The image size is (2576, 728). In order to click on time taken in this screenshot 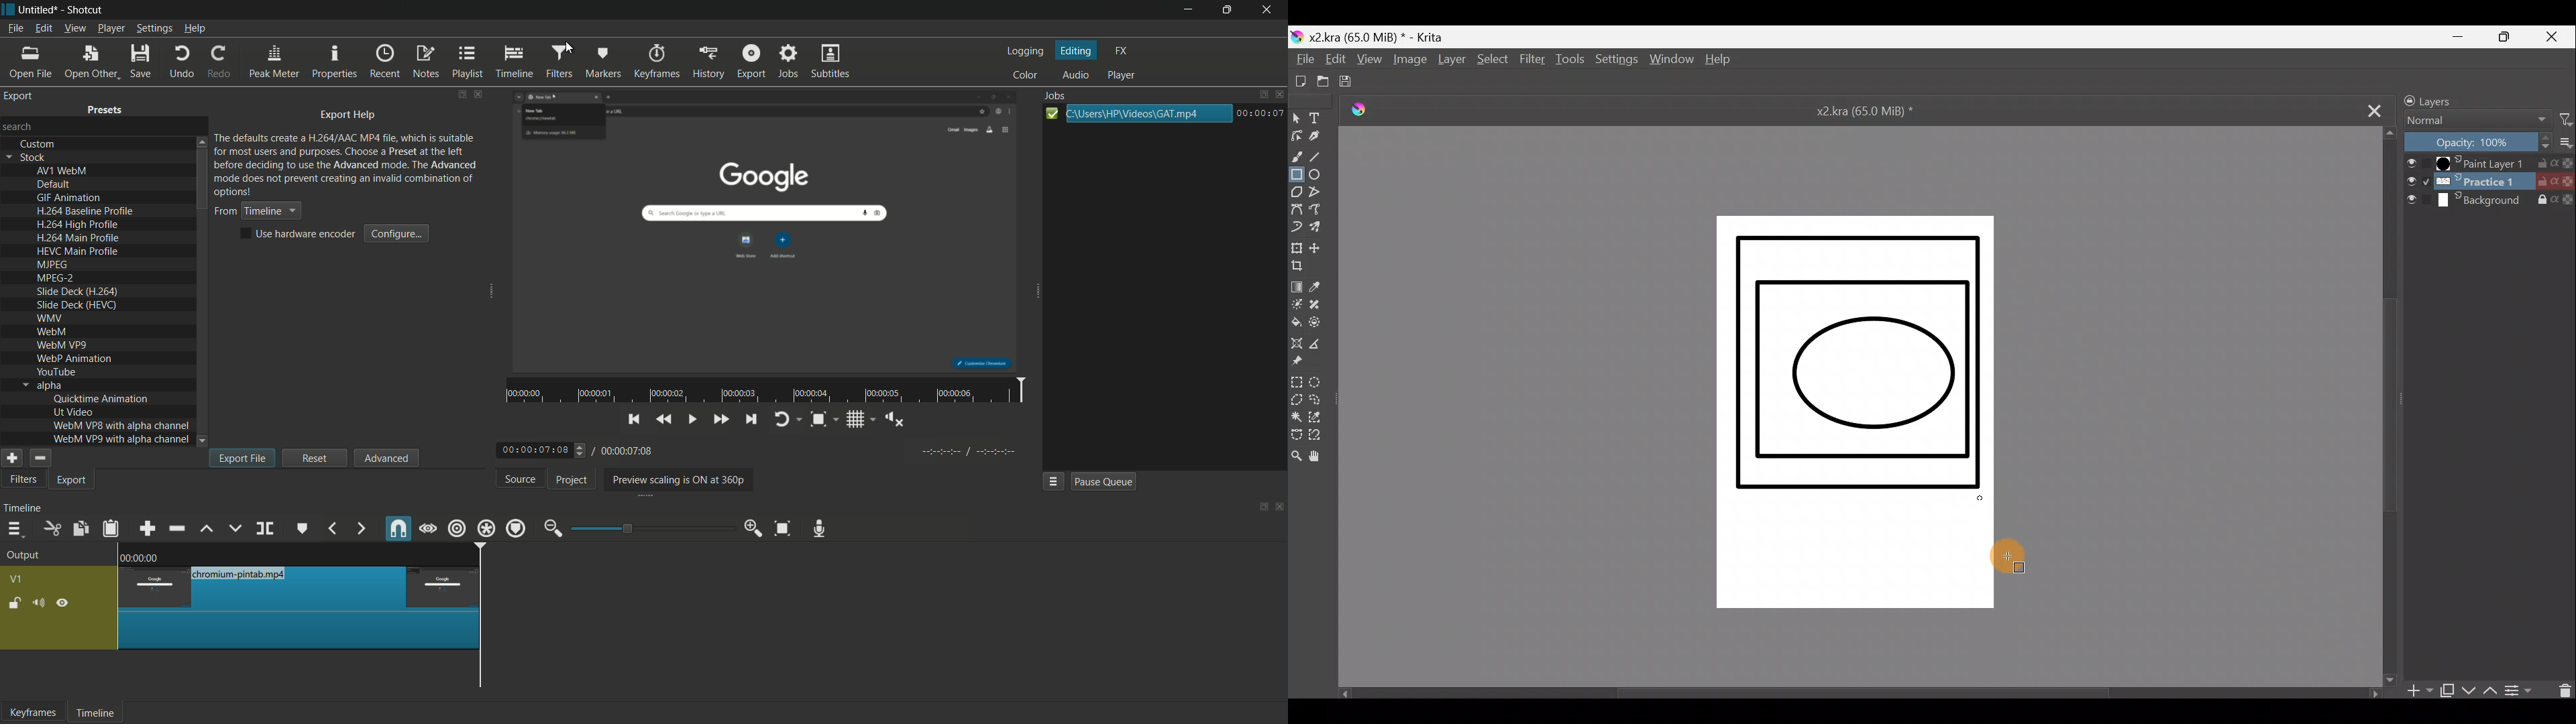, I will do `click(1260, 113)`.